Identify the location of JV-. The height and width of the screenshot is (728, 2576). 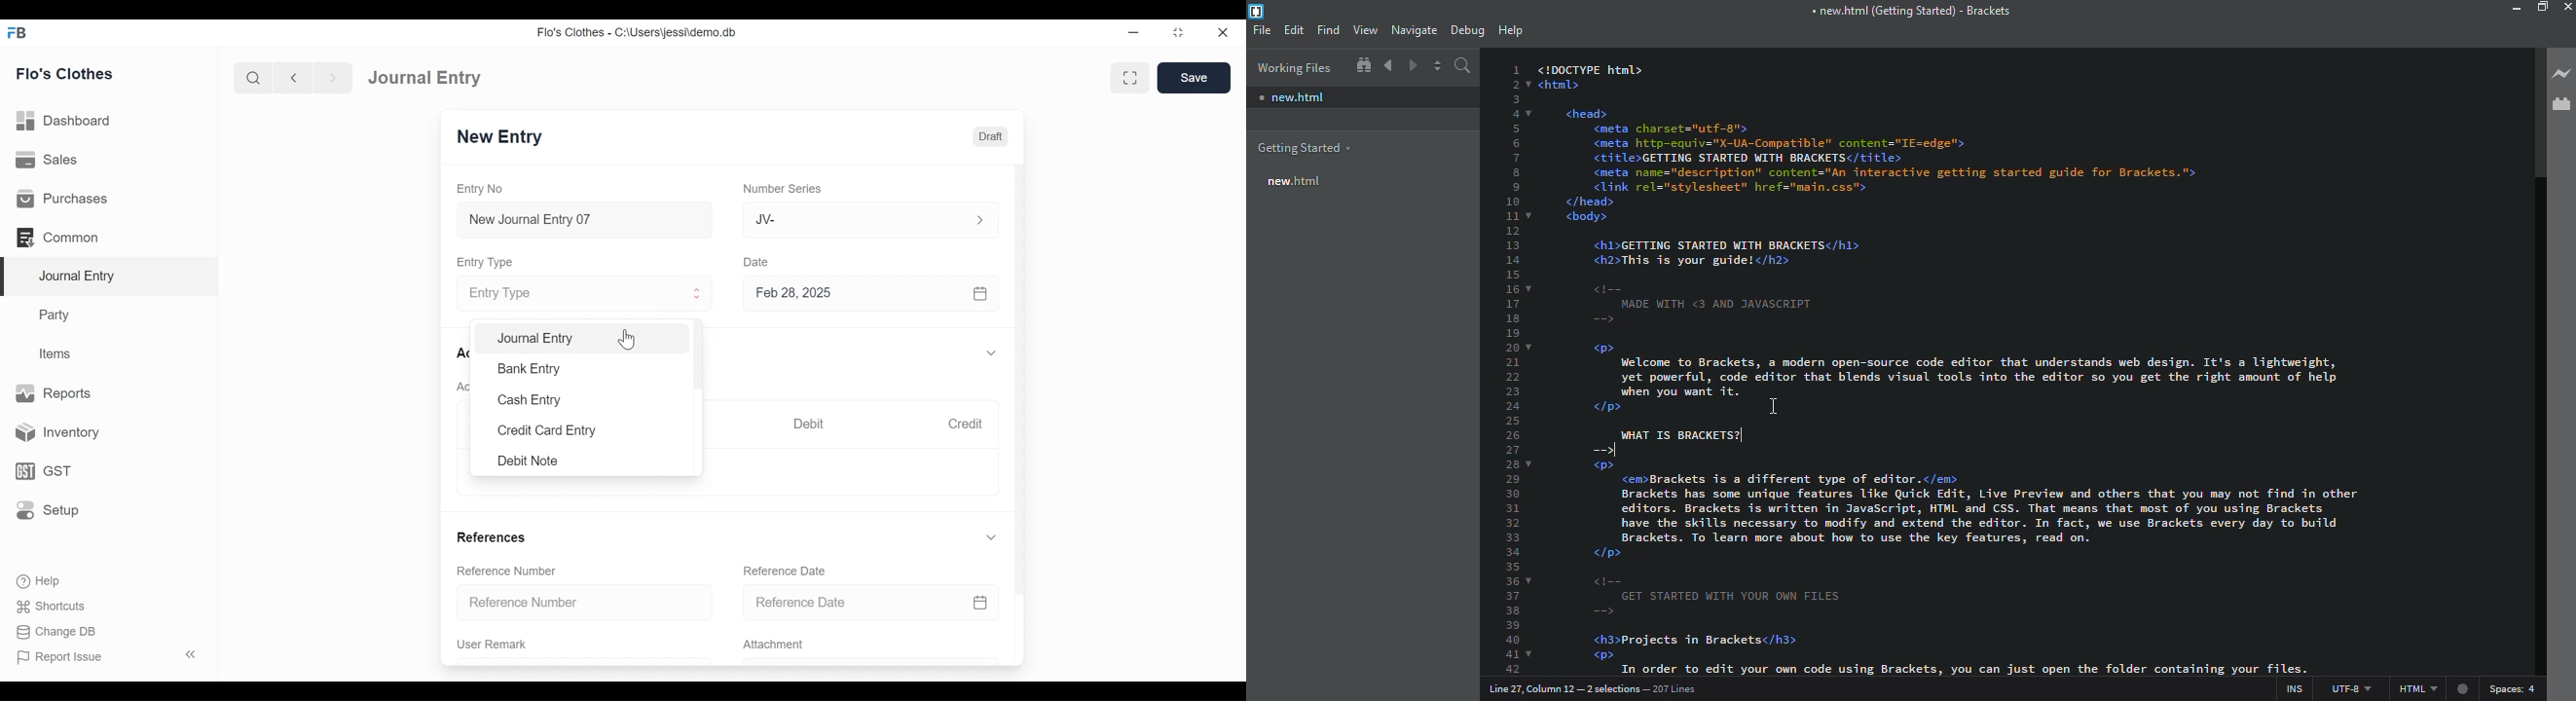
(848, 220).